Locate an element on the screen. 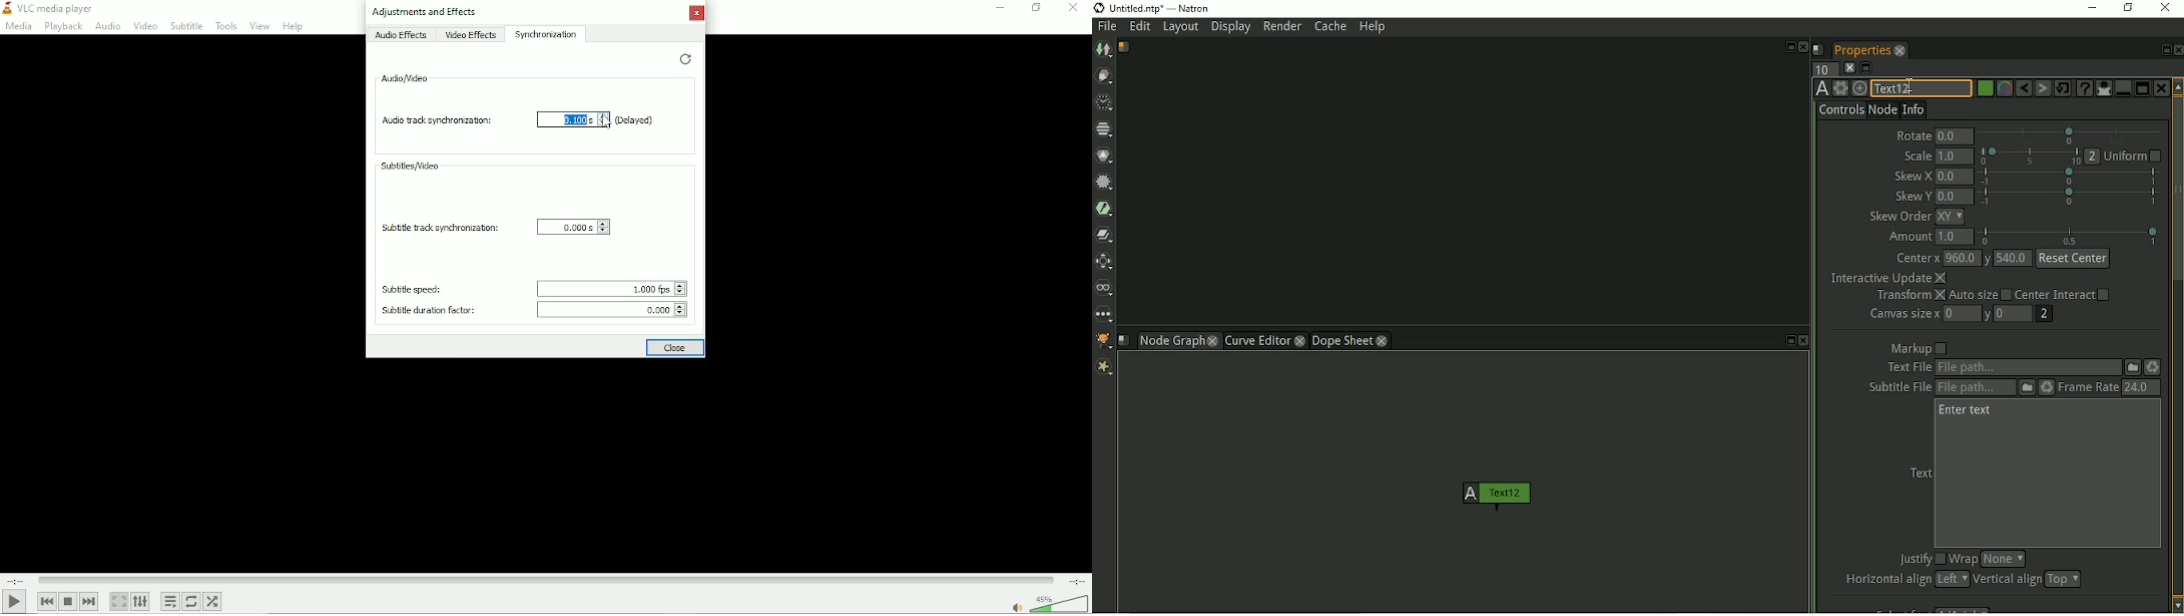  Synchronization is located at coordinates (547, 34).